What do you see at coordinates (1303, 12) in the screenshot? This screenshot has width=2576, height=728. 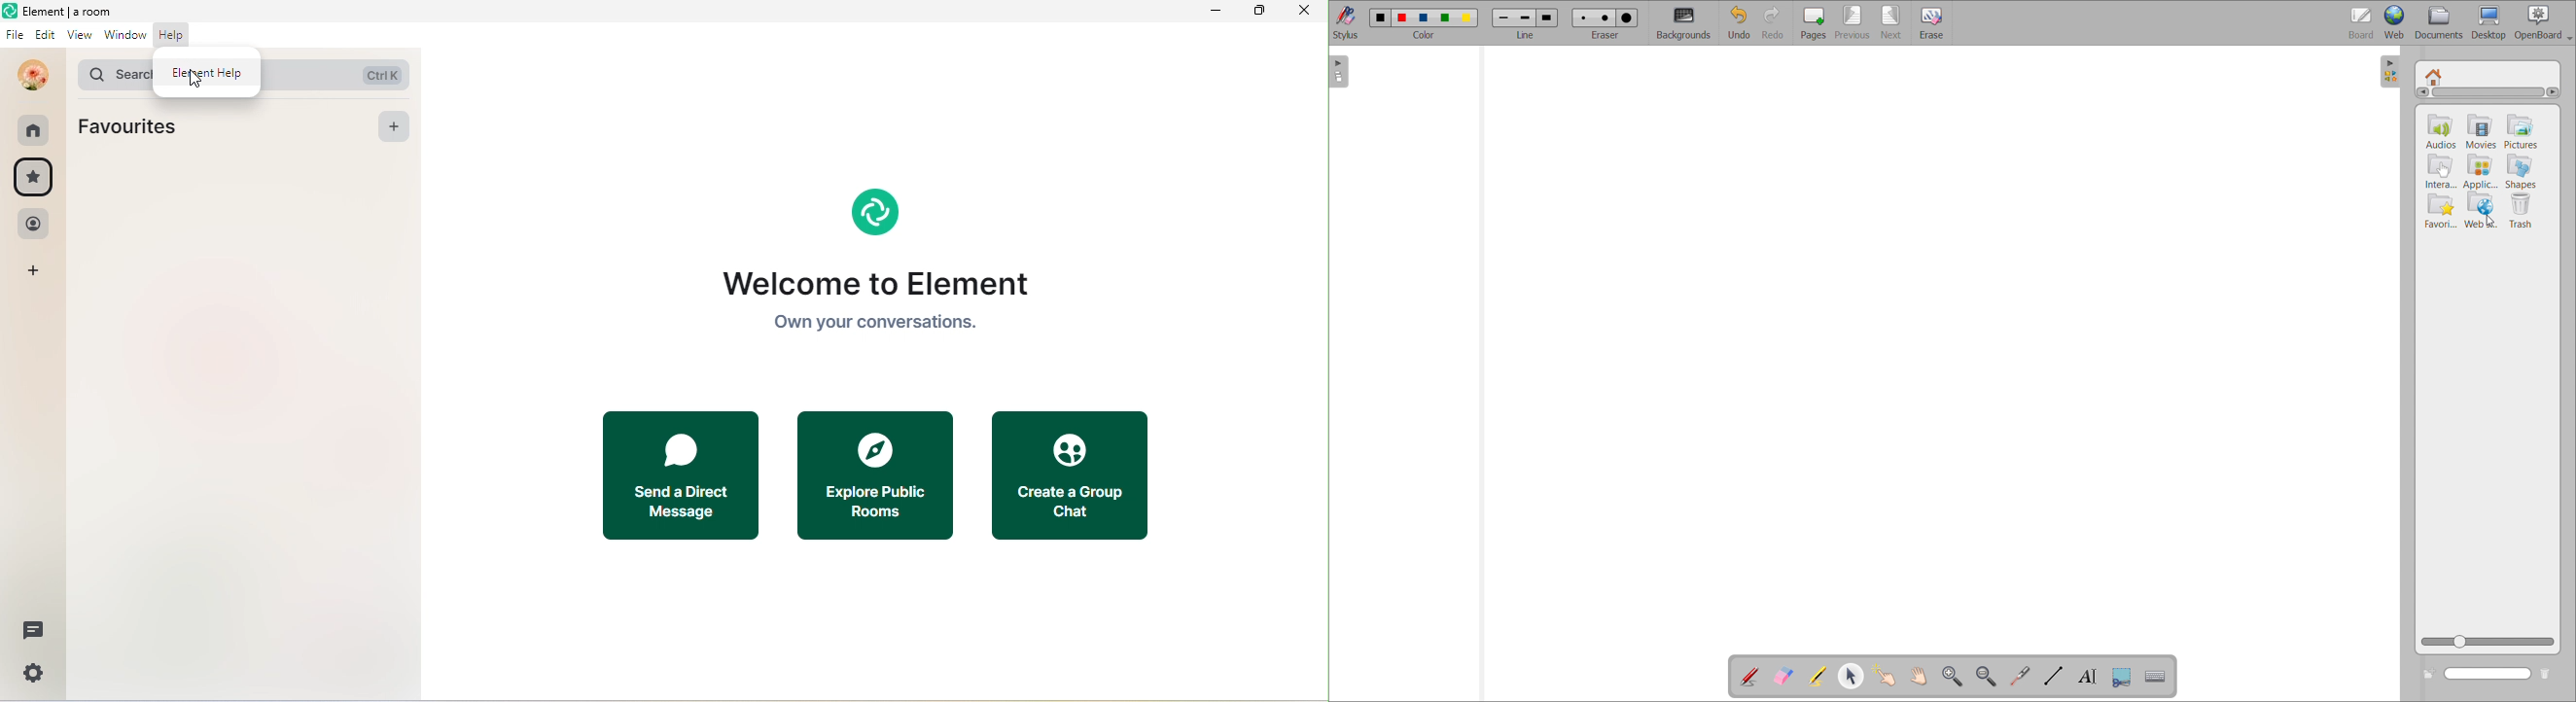 I see `close` at bounding box center [1303, 12].